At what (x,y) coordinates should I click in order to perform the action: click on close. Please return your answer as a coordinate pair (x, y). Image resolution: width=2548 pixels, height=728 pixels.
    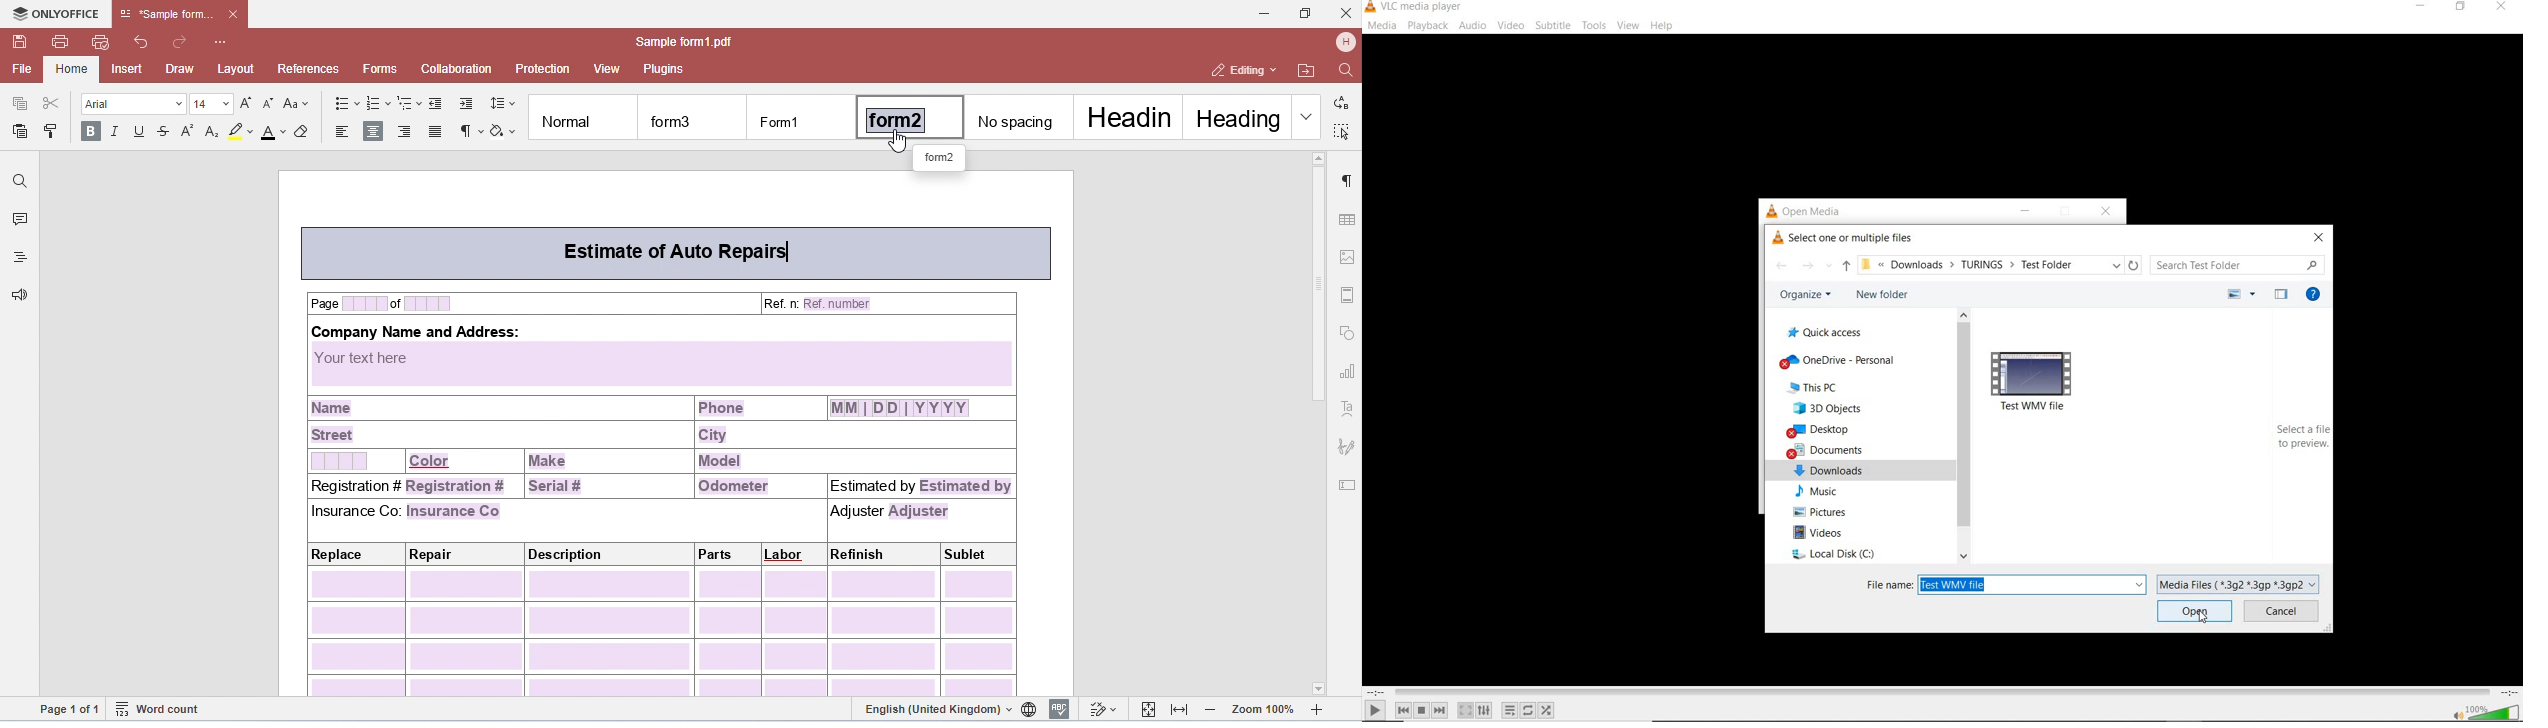
    Looking at the image, I should click on (2500, 9).